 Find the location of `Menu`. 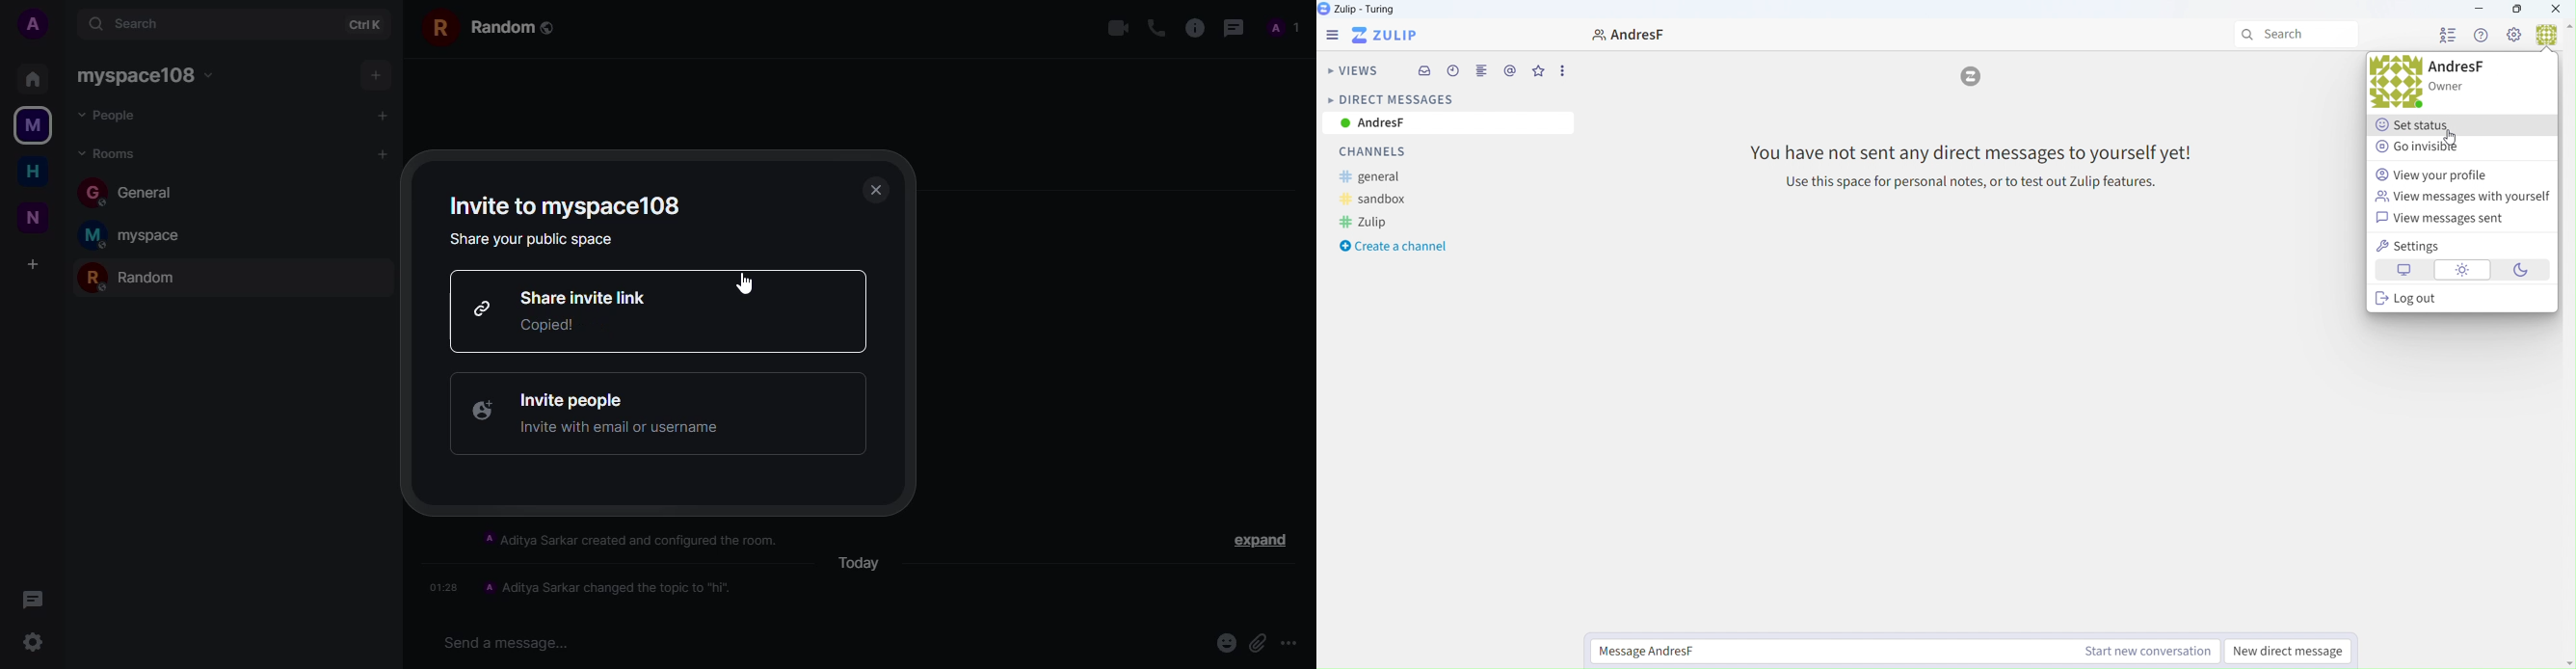

Menu is located at coordinates (1329, 35).